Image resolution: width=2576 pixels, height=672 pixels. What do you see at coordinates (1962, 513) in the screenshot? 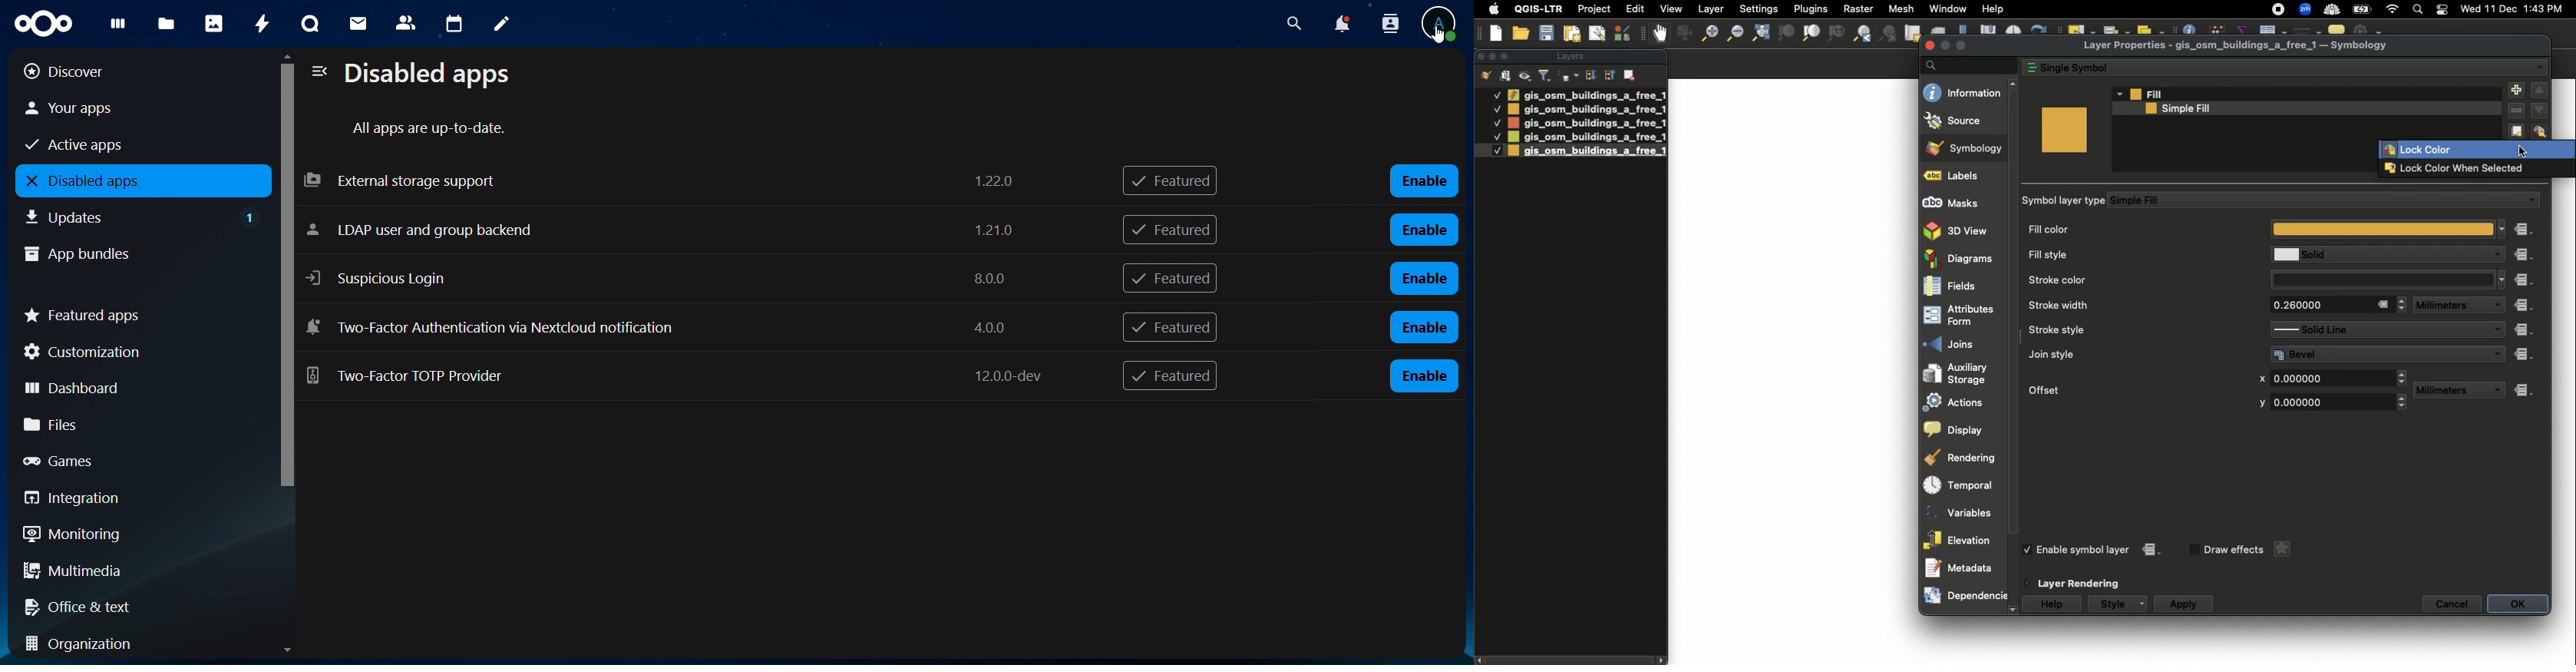
I see `Variables` at bounding box center [1962, 513].